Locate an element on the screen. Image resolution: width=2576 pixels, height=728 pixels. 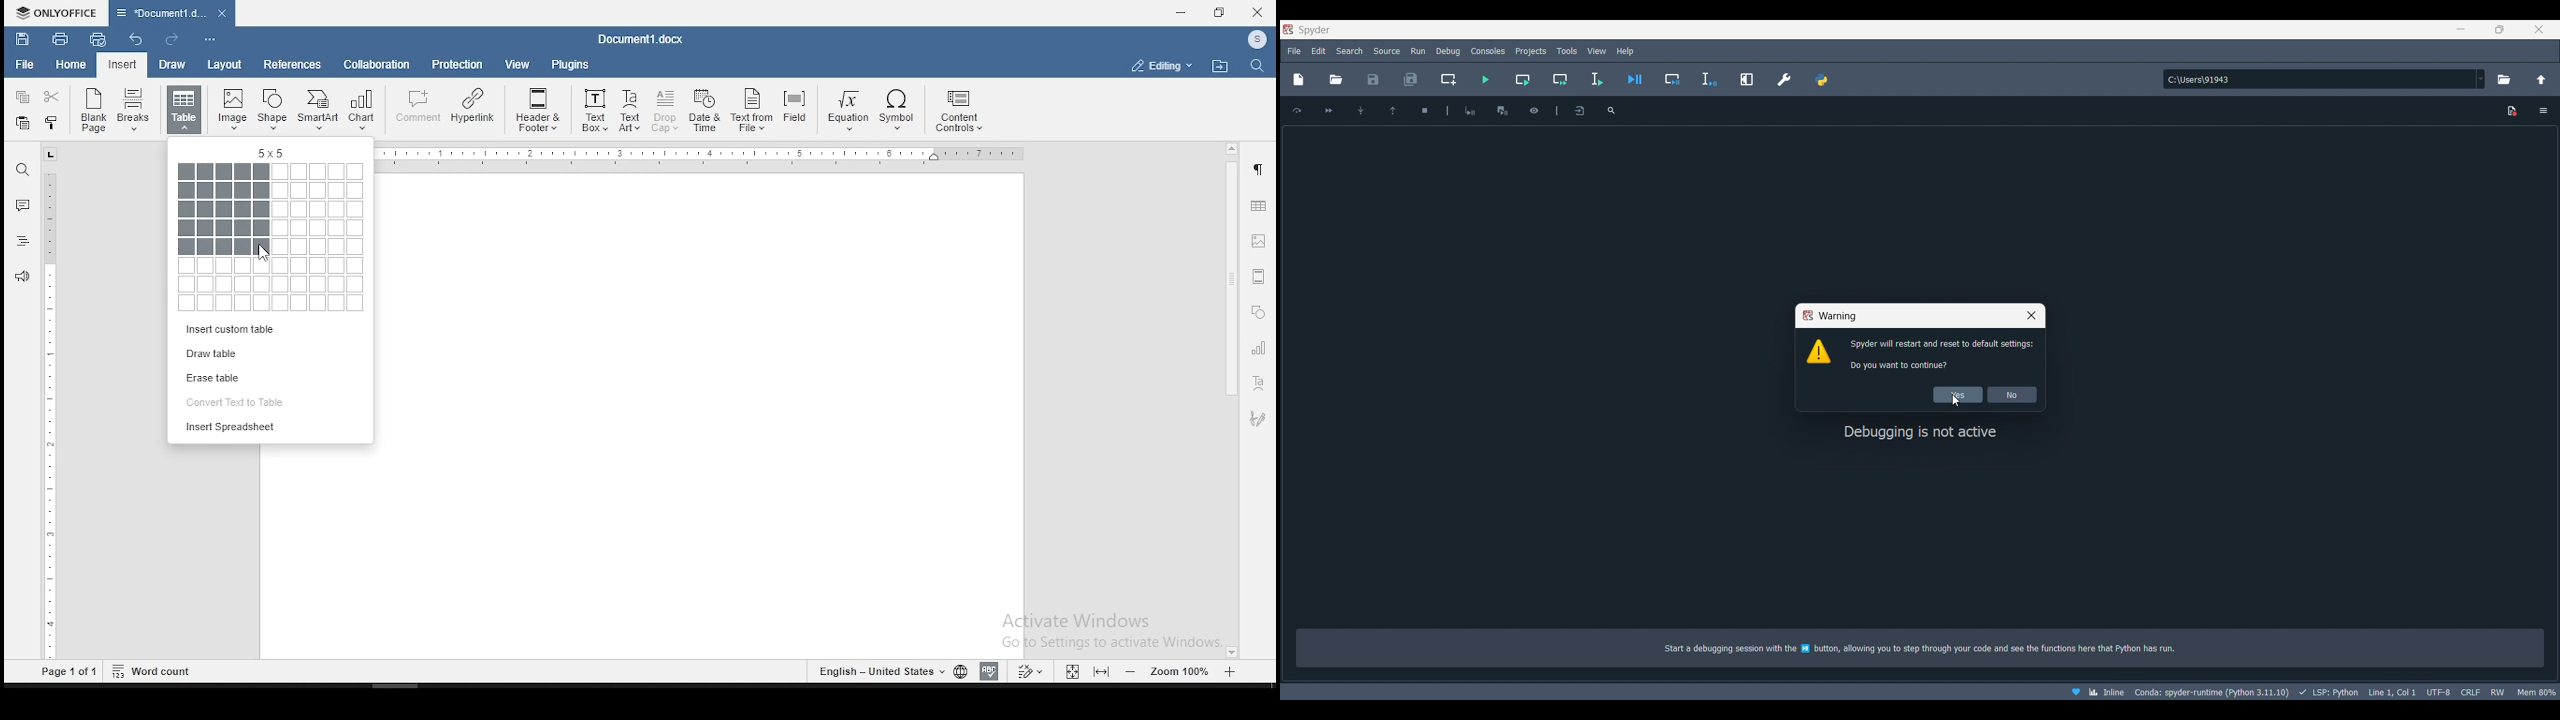
File menu is located at coordinates (1295, 50).